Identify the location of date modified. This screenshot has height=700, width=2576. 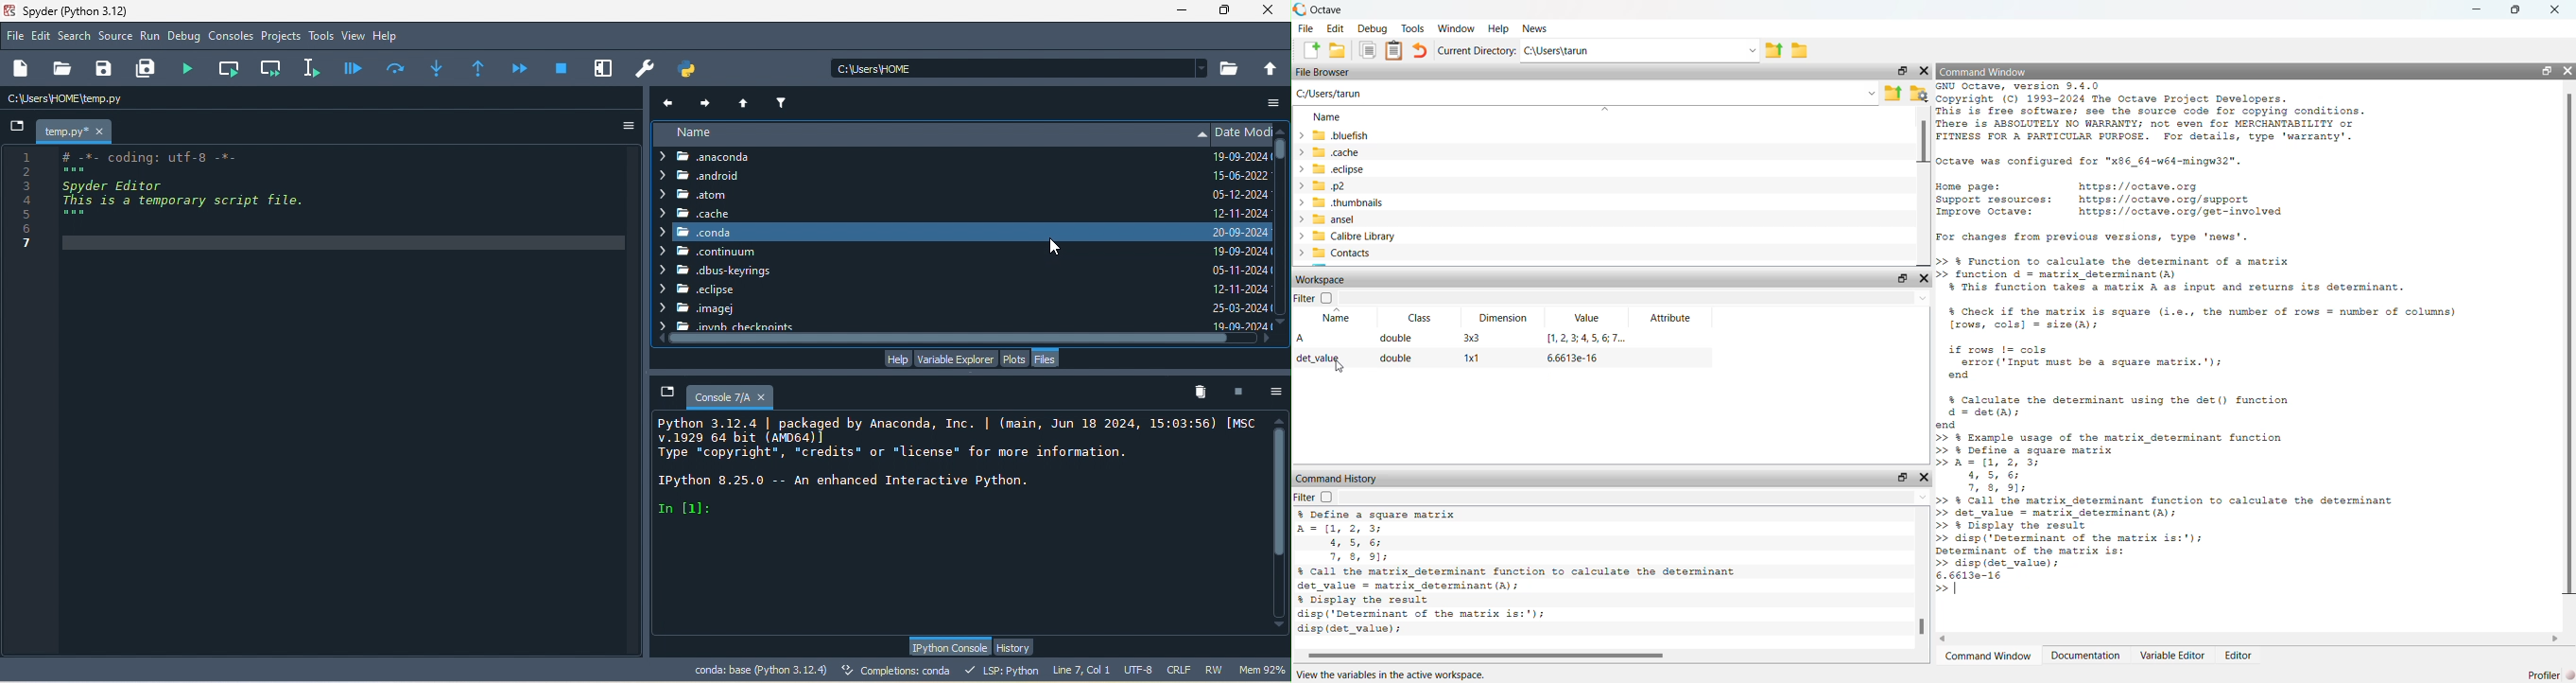
(1242, 227).